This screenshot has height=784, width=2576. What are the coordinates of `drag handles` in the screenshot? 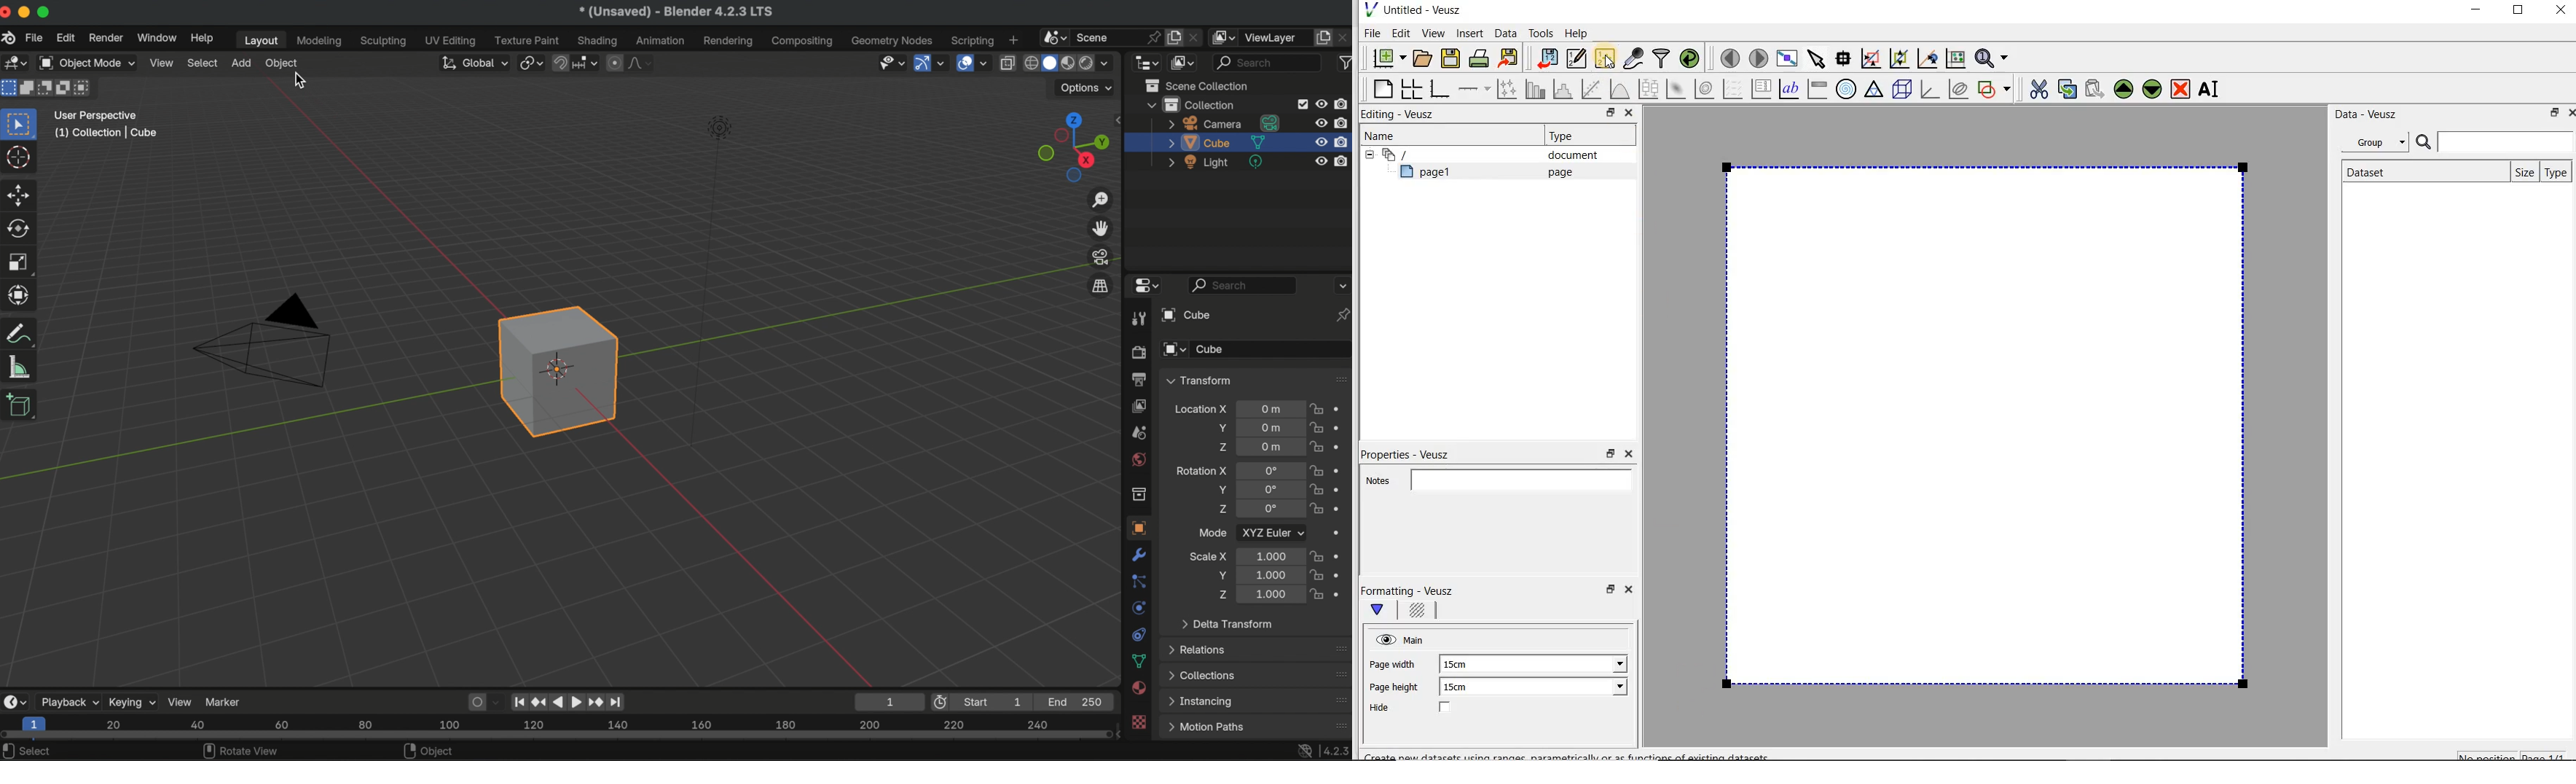 It's located at (1339, 700).